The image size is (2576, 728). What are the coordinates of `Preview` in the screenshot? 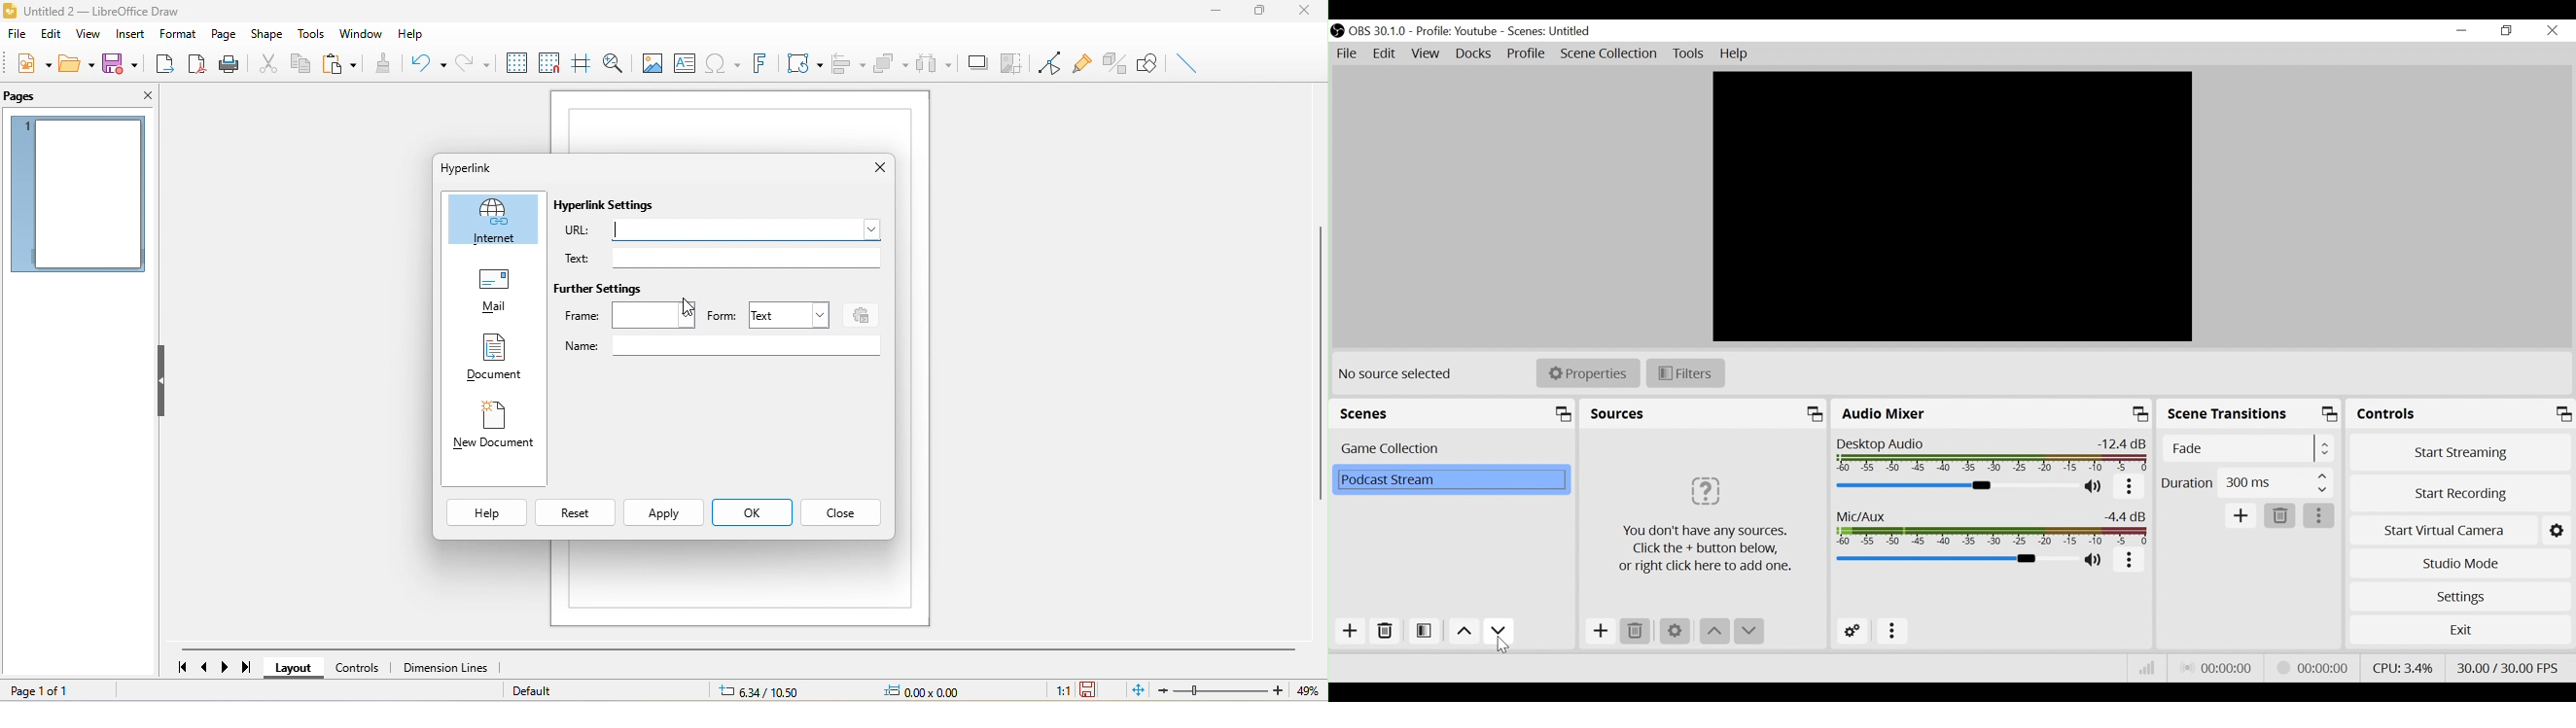 It's located at (1954, 207).